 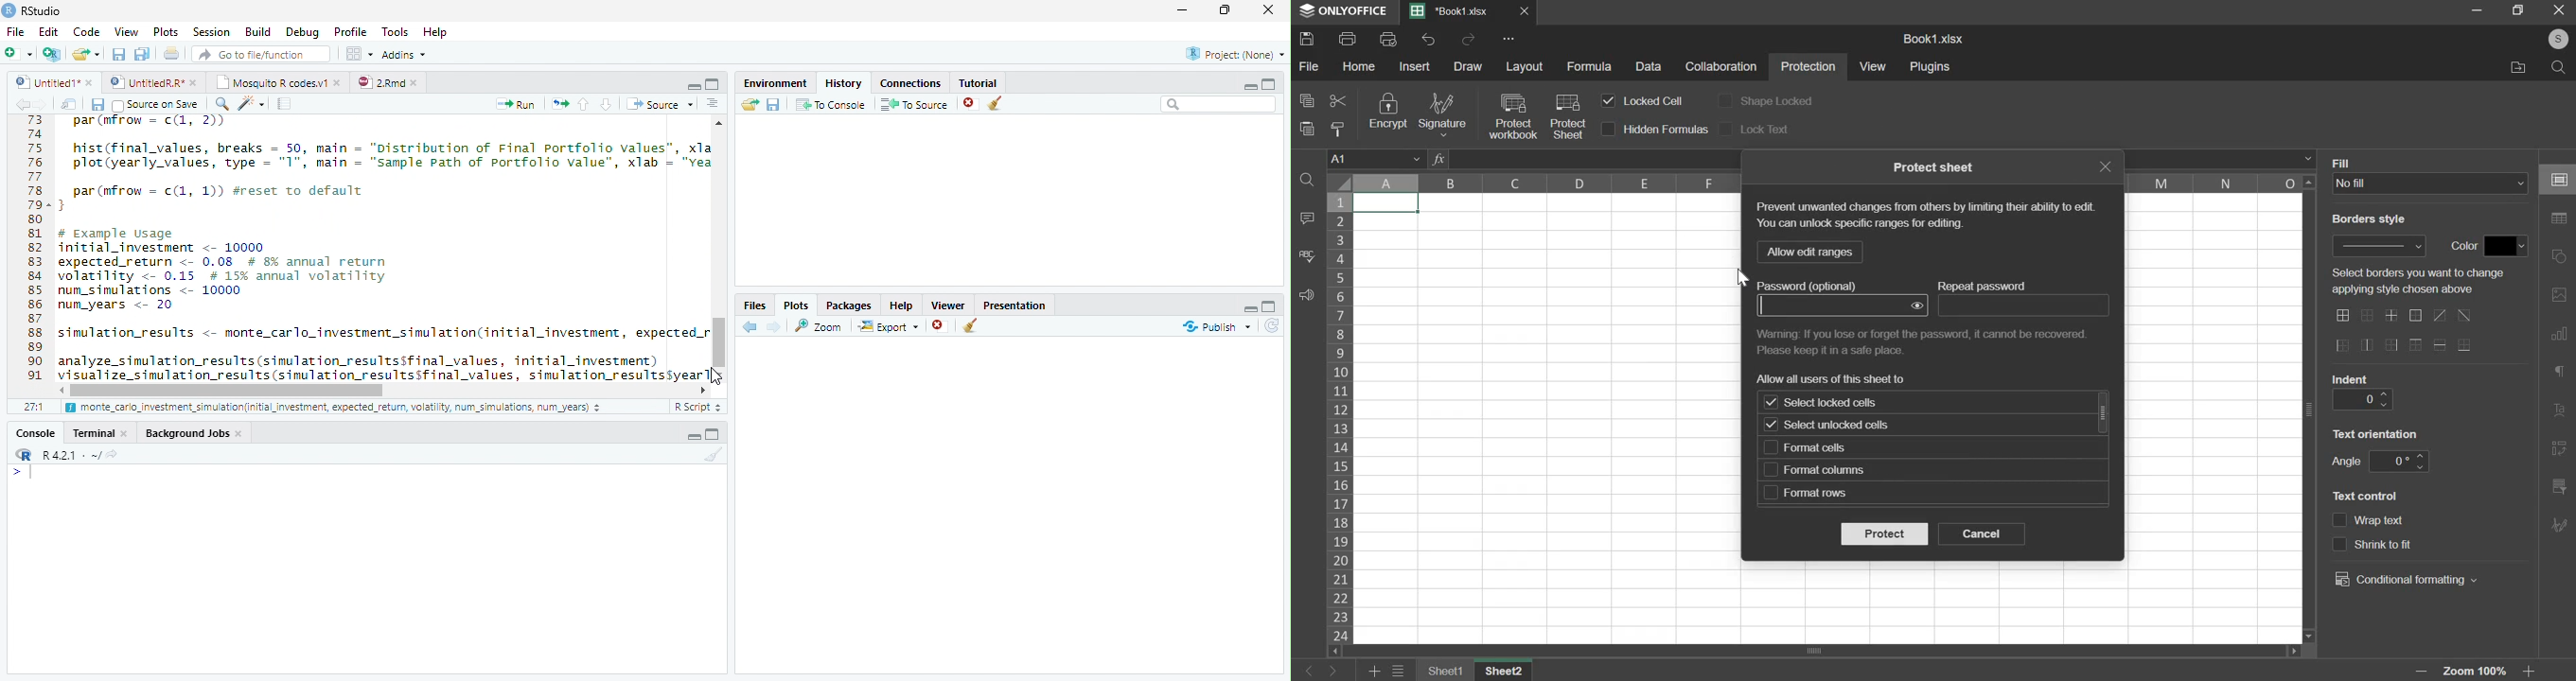 What do you see at coordinates (1186, 11) in the screenshot?
I see `Minimize` at bounding box center [1186, 11].